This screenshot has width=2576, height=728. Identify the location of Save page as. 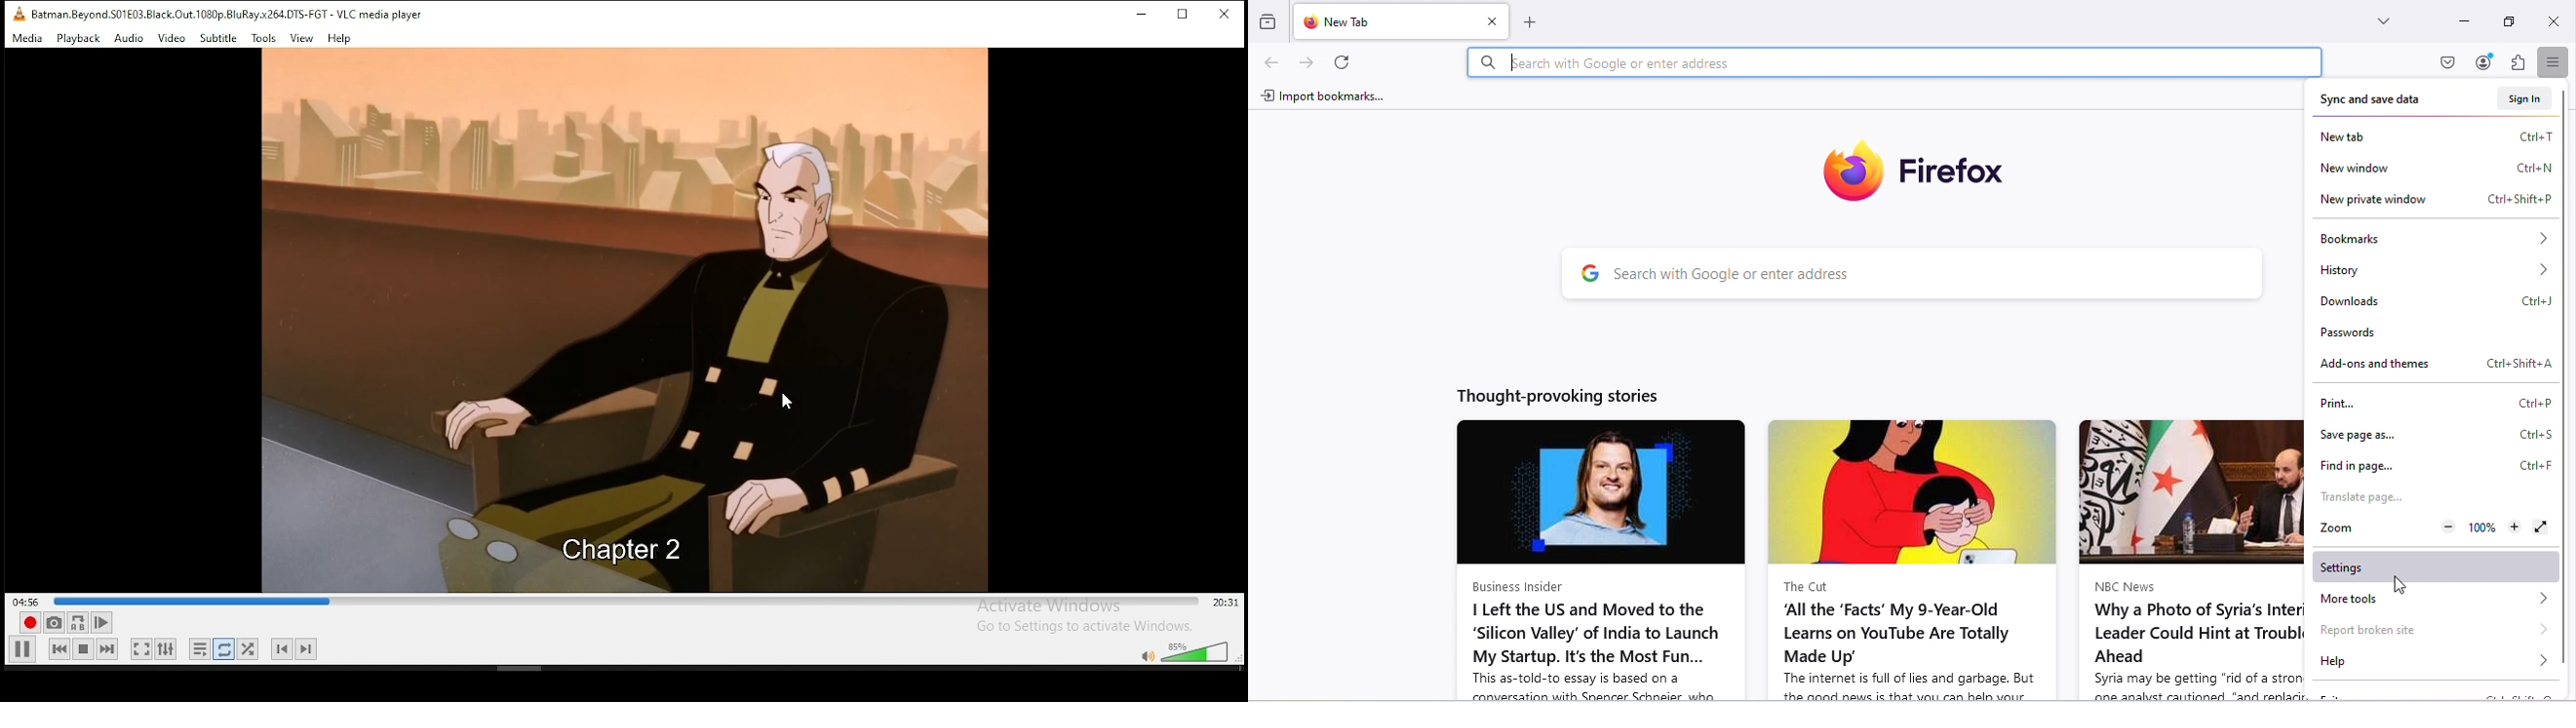
(2440, 434).